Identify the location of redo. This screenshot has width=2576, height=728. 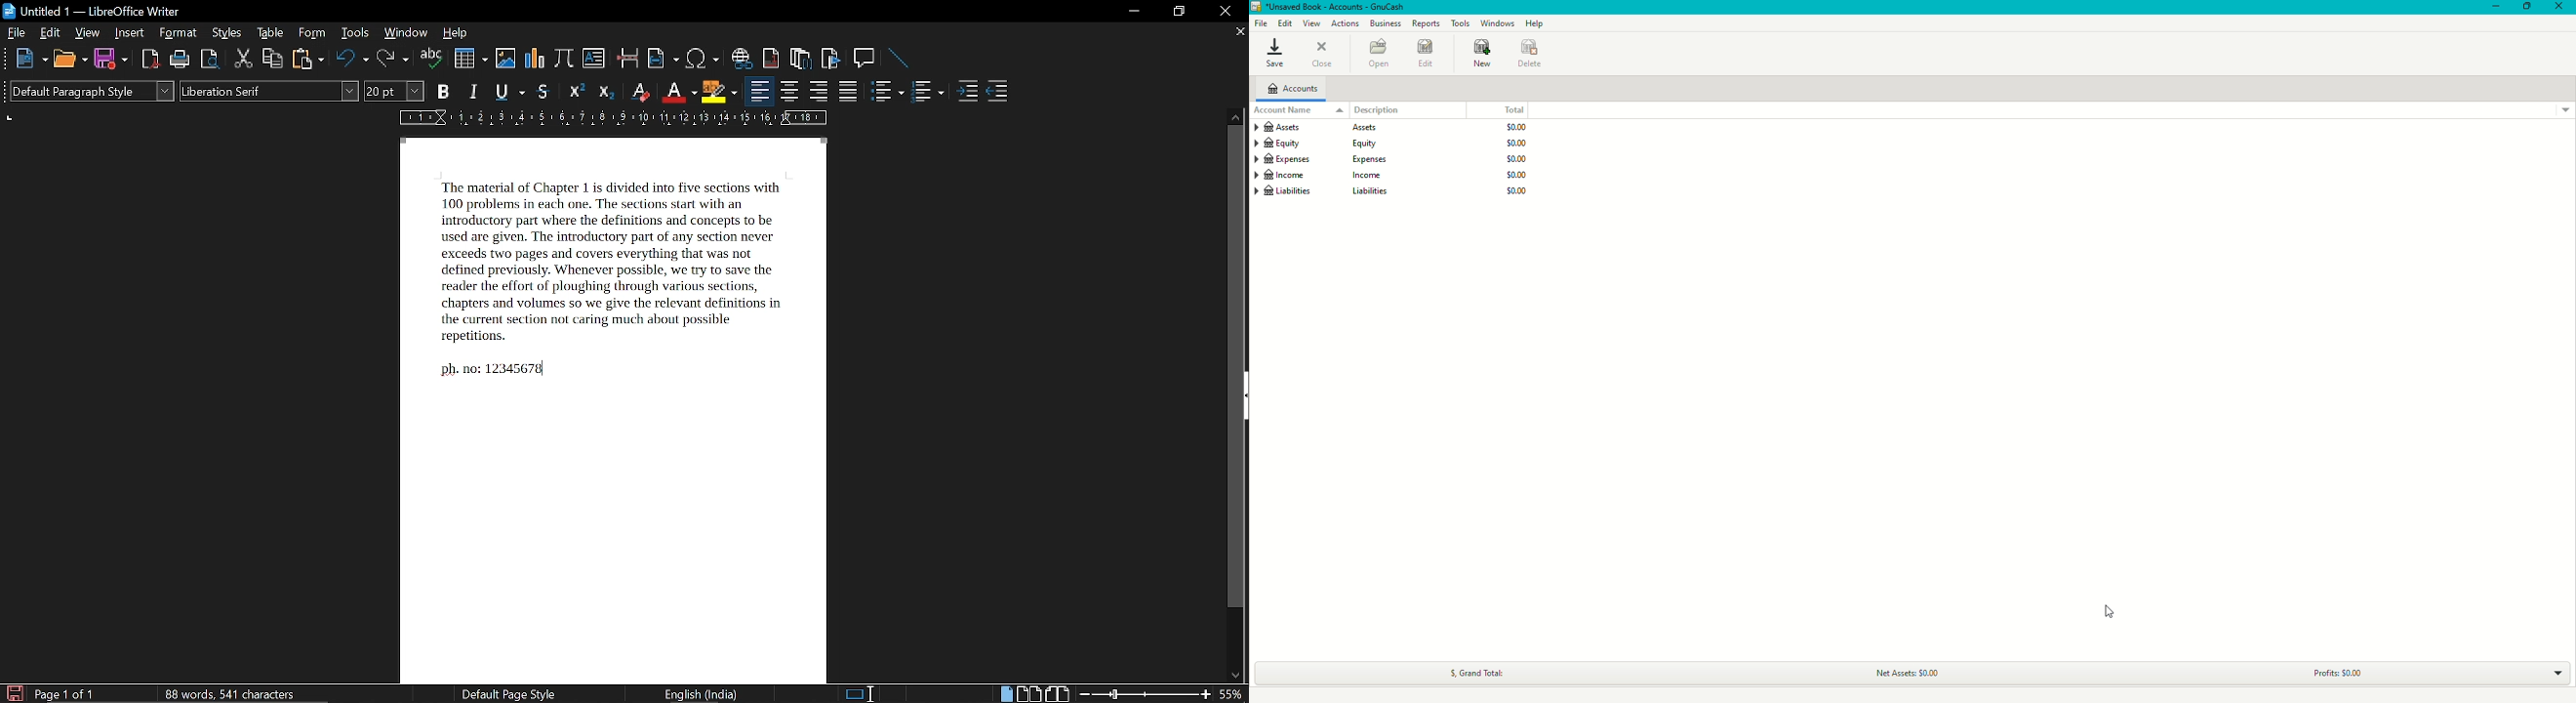
(391, 60).